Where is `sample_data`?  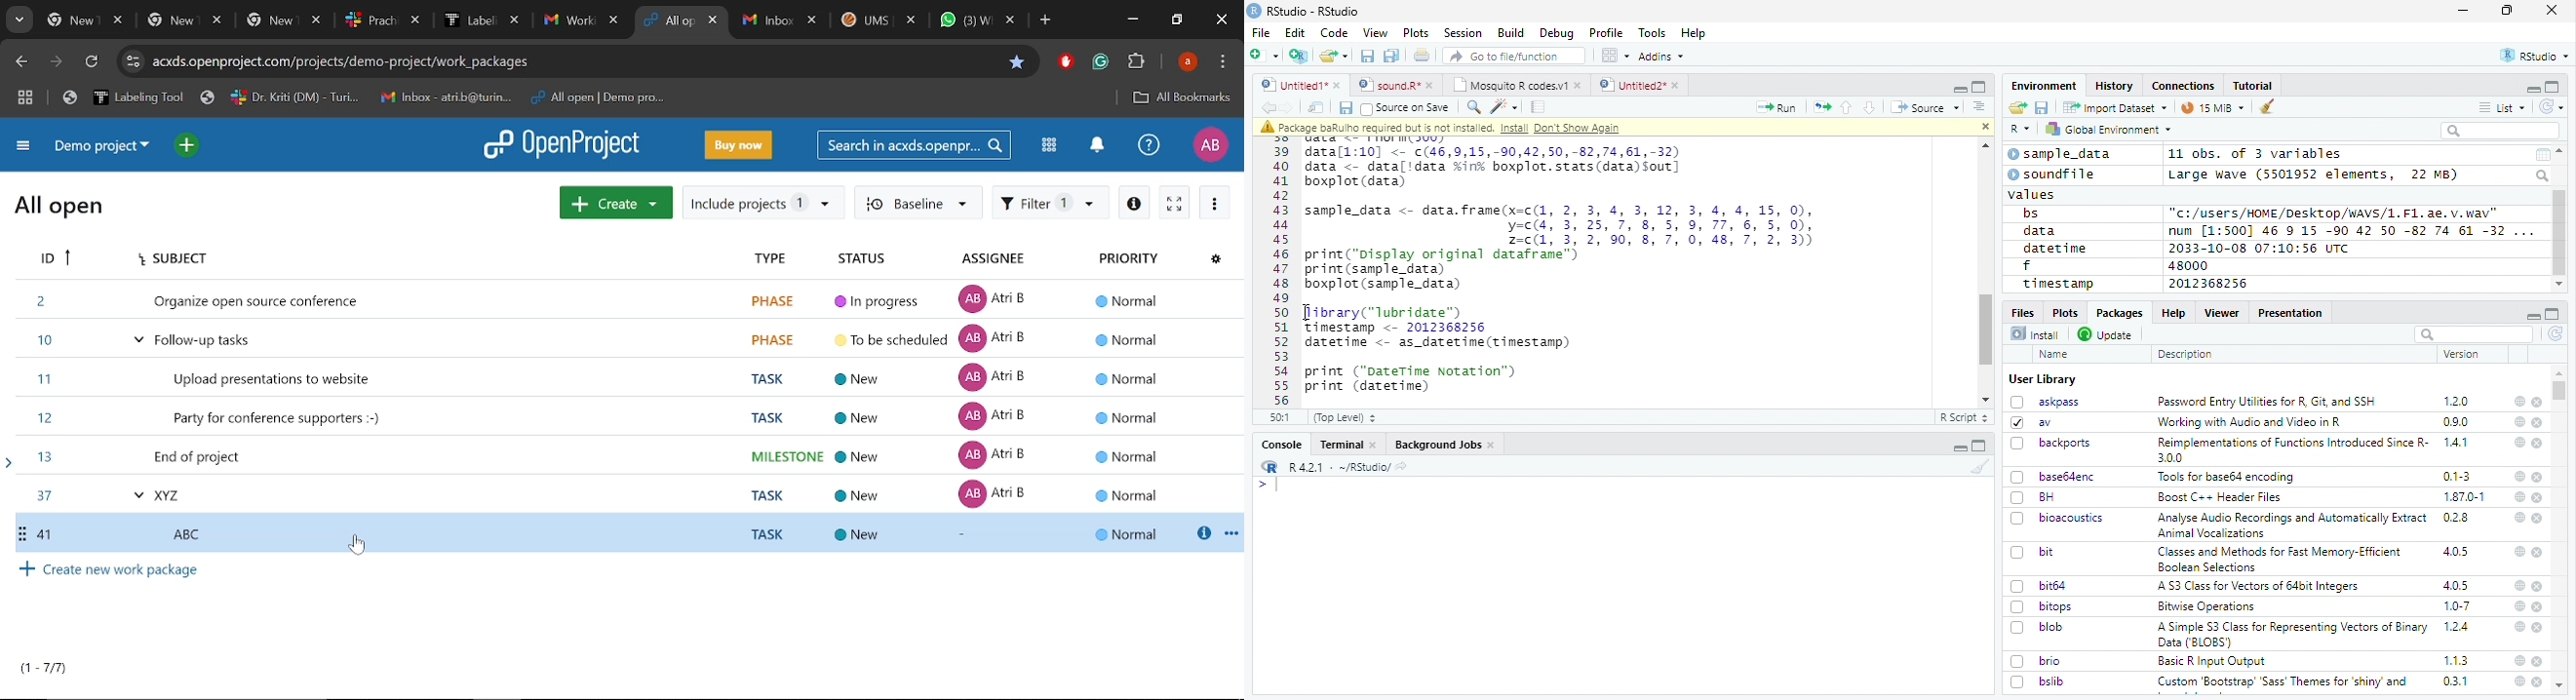
sample_data is located at coordinates (2062, 154).